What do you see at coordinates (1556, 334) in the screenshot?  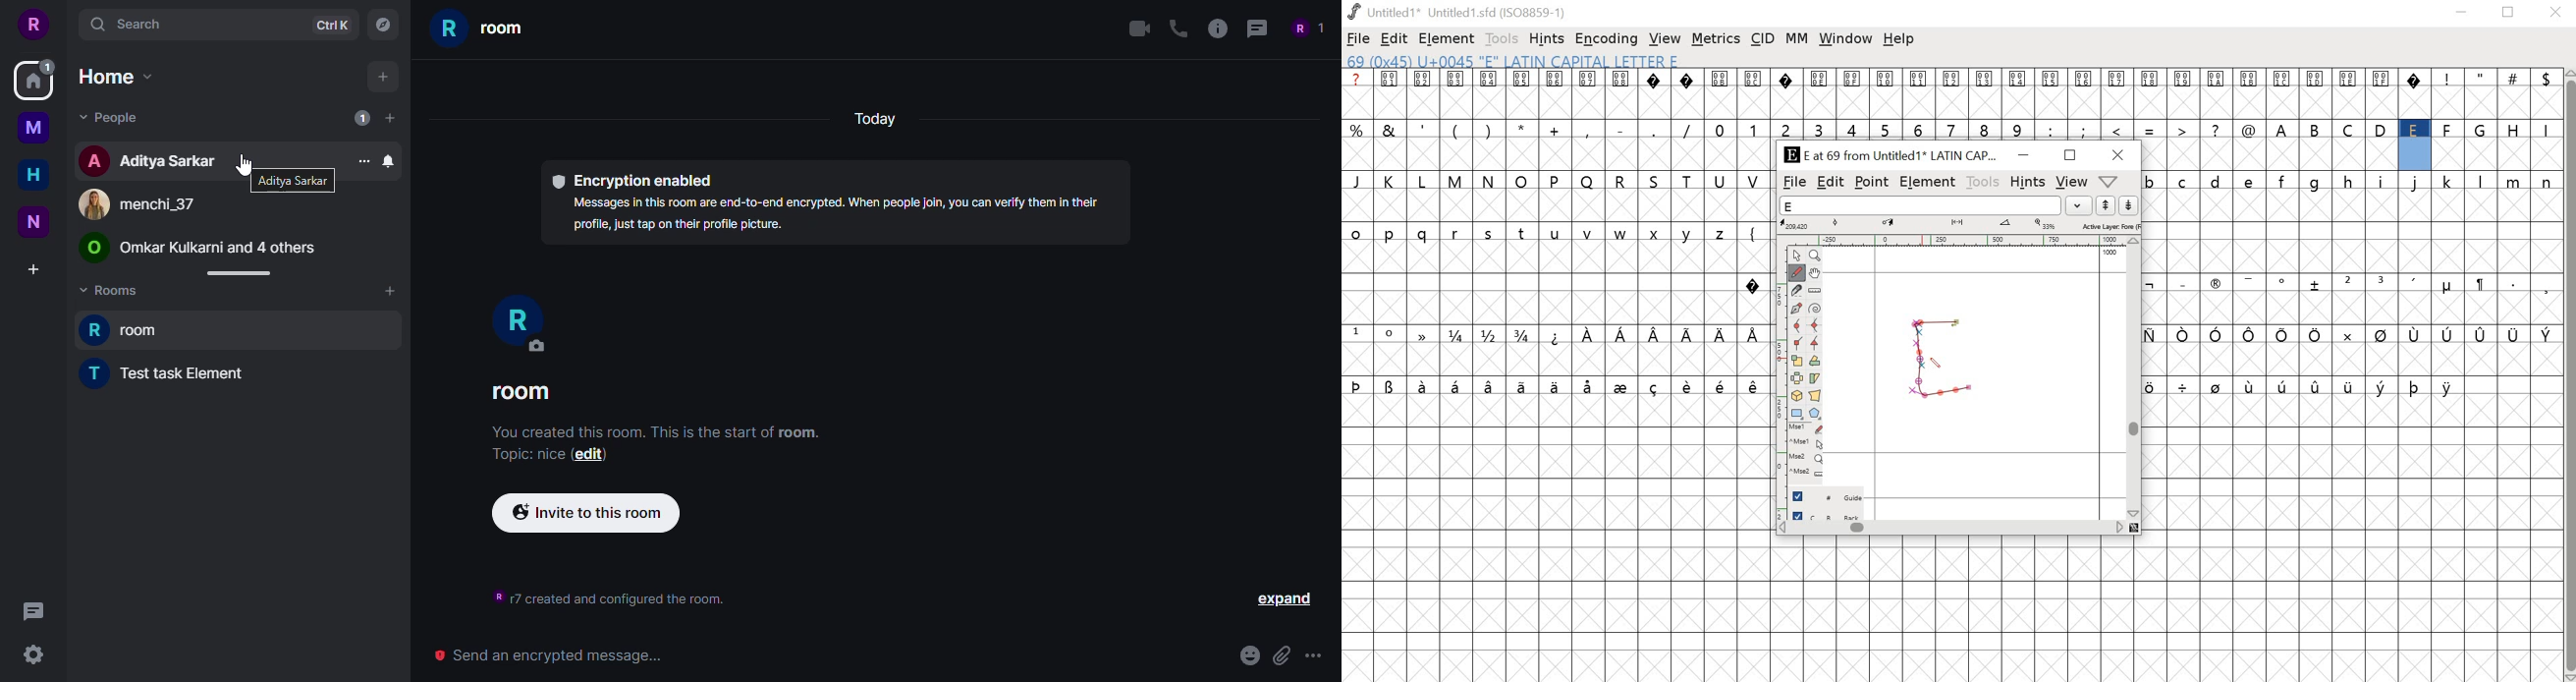 I see `special characters` at bounding box center [1556, 334].